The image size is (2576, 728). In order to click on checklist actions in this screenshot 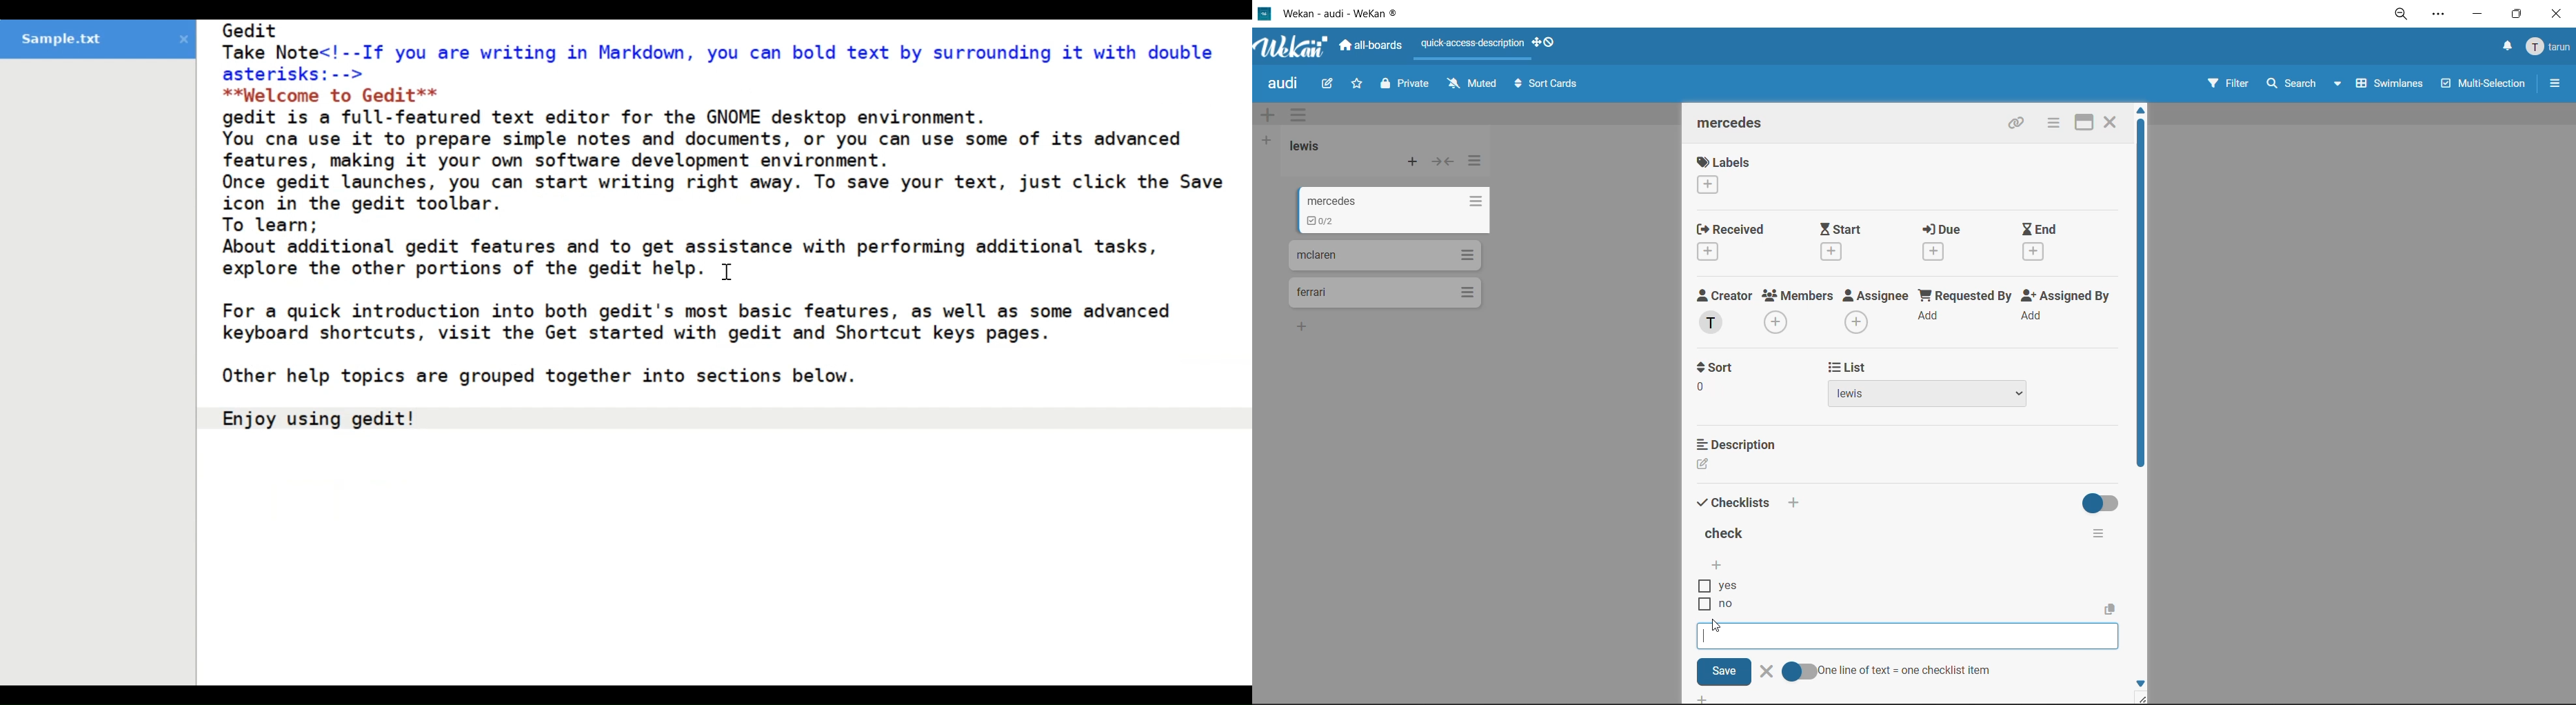, I will do `click(2108, 536)`.